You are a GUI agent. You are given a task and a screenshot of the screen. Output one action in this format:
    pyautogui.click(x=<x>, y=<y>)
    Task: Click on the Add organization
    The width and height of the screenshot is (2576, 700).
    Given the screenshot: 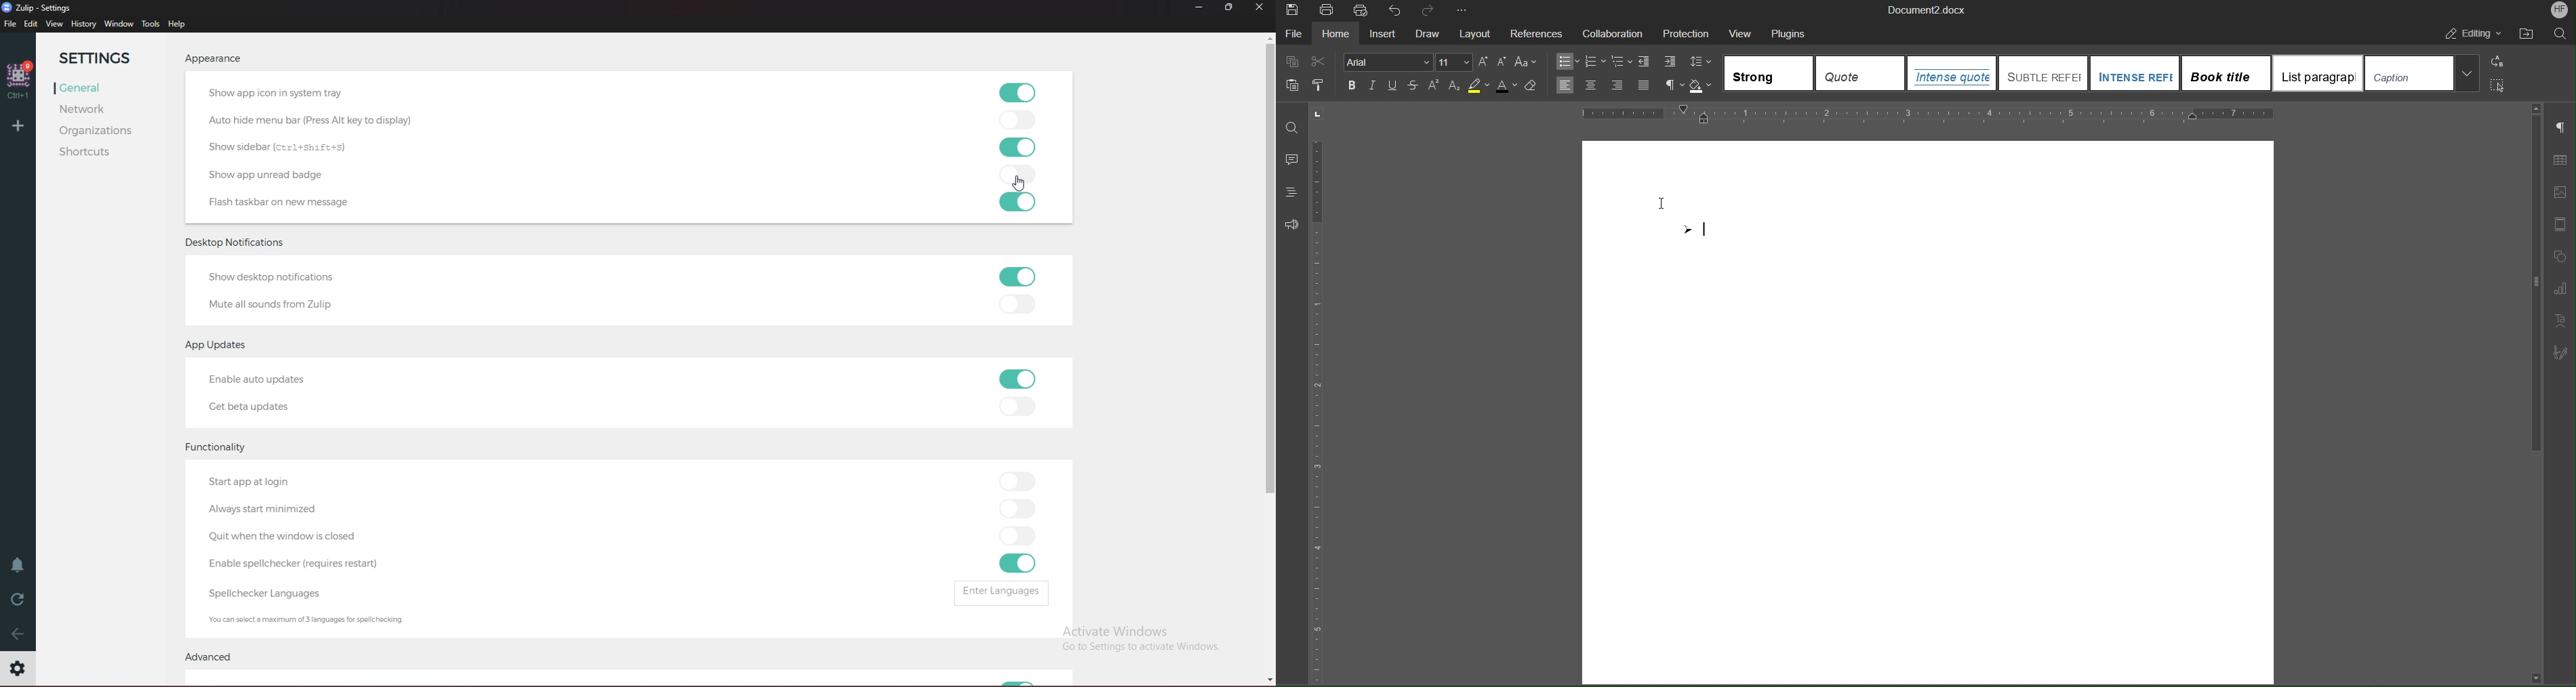 What is the action you would take?
    pyautogui.click(x=18, y=125)
    